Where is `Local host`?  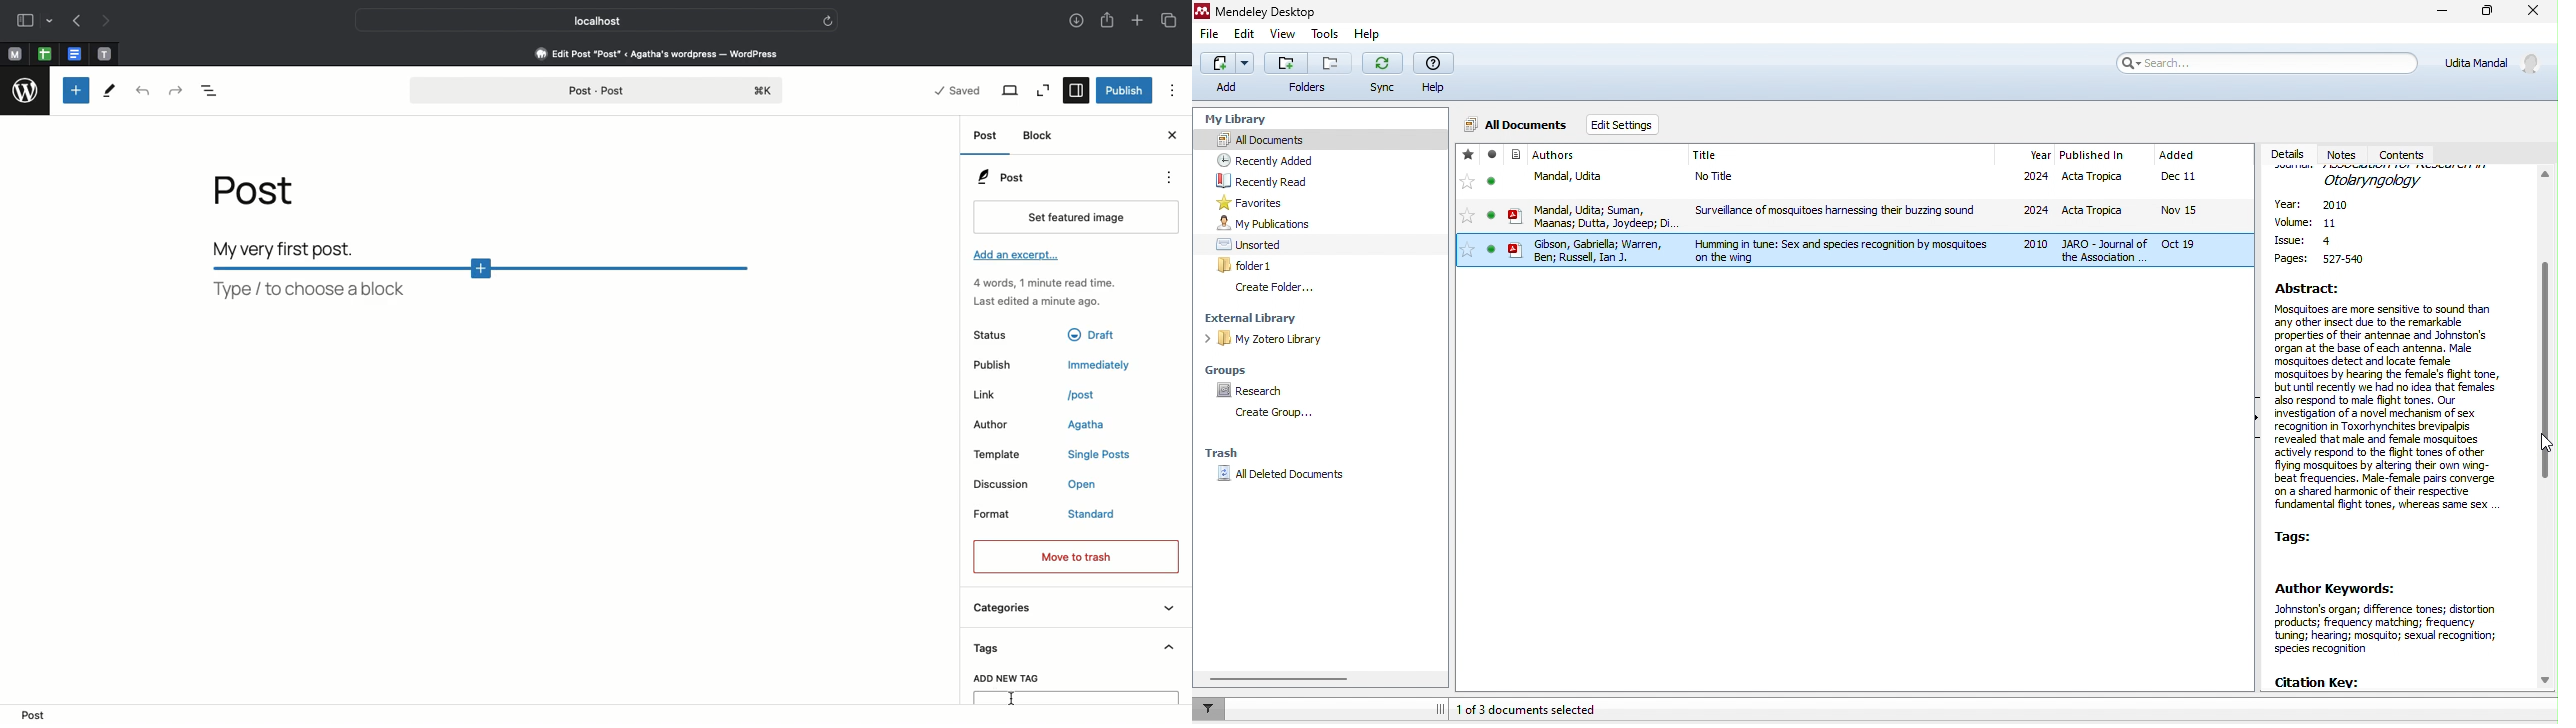
Local host is located at coordinates (587, 20).